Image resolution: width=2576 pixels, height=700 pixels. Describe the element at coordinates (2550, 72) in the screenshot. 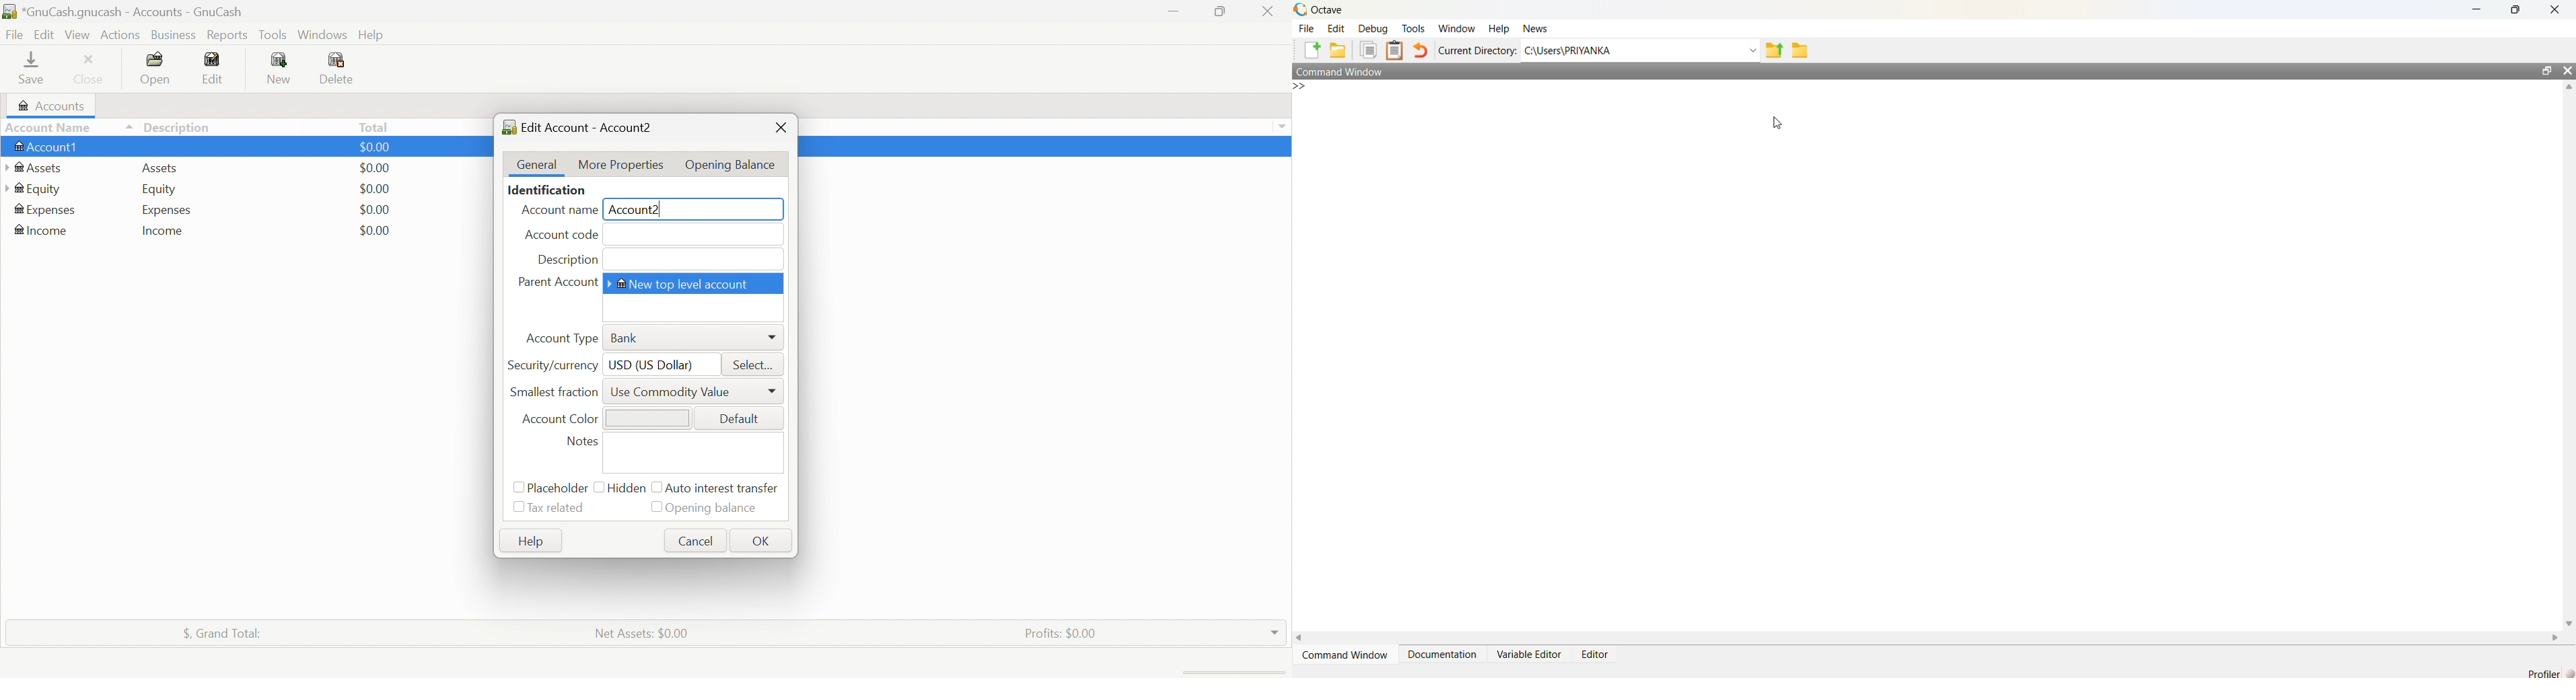

I see `Maximize / Restore` at that location.